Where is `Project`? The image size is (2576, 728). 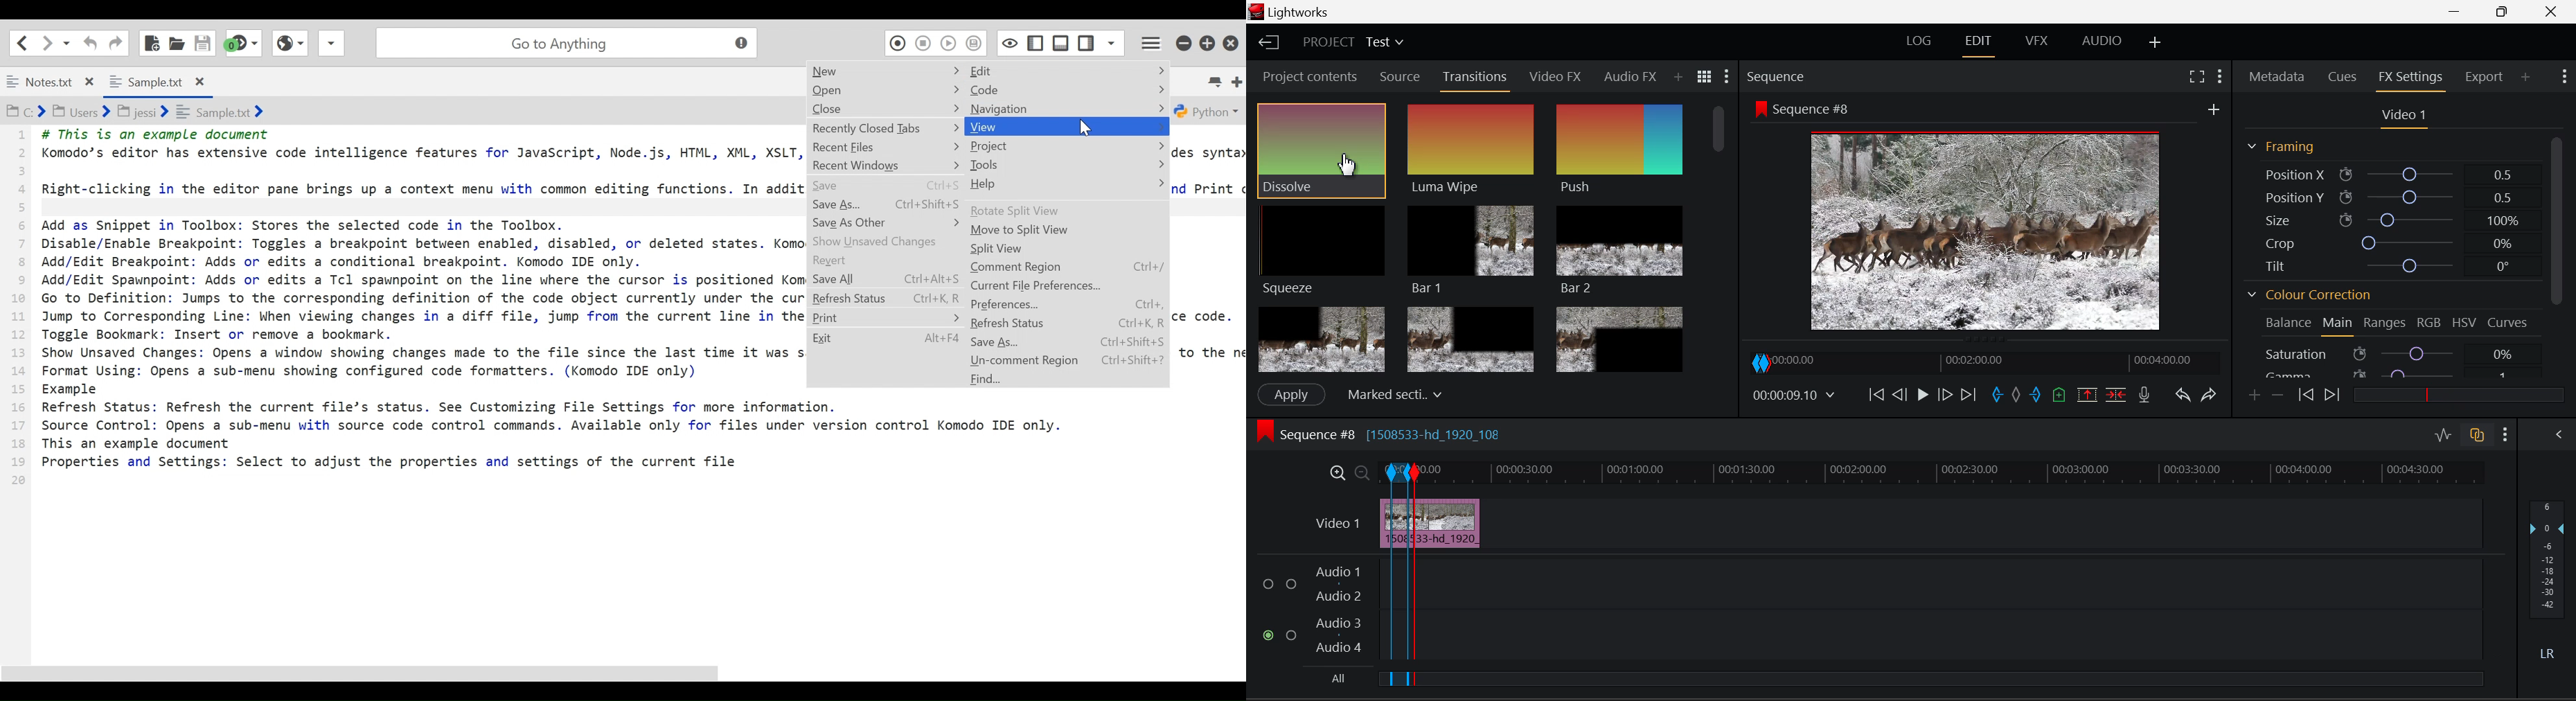
Project is located at coordinates (1068, 146).